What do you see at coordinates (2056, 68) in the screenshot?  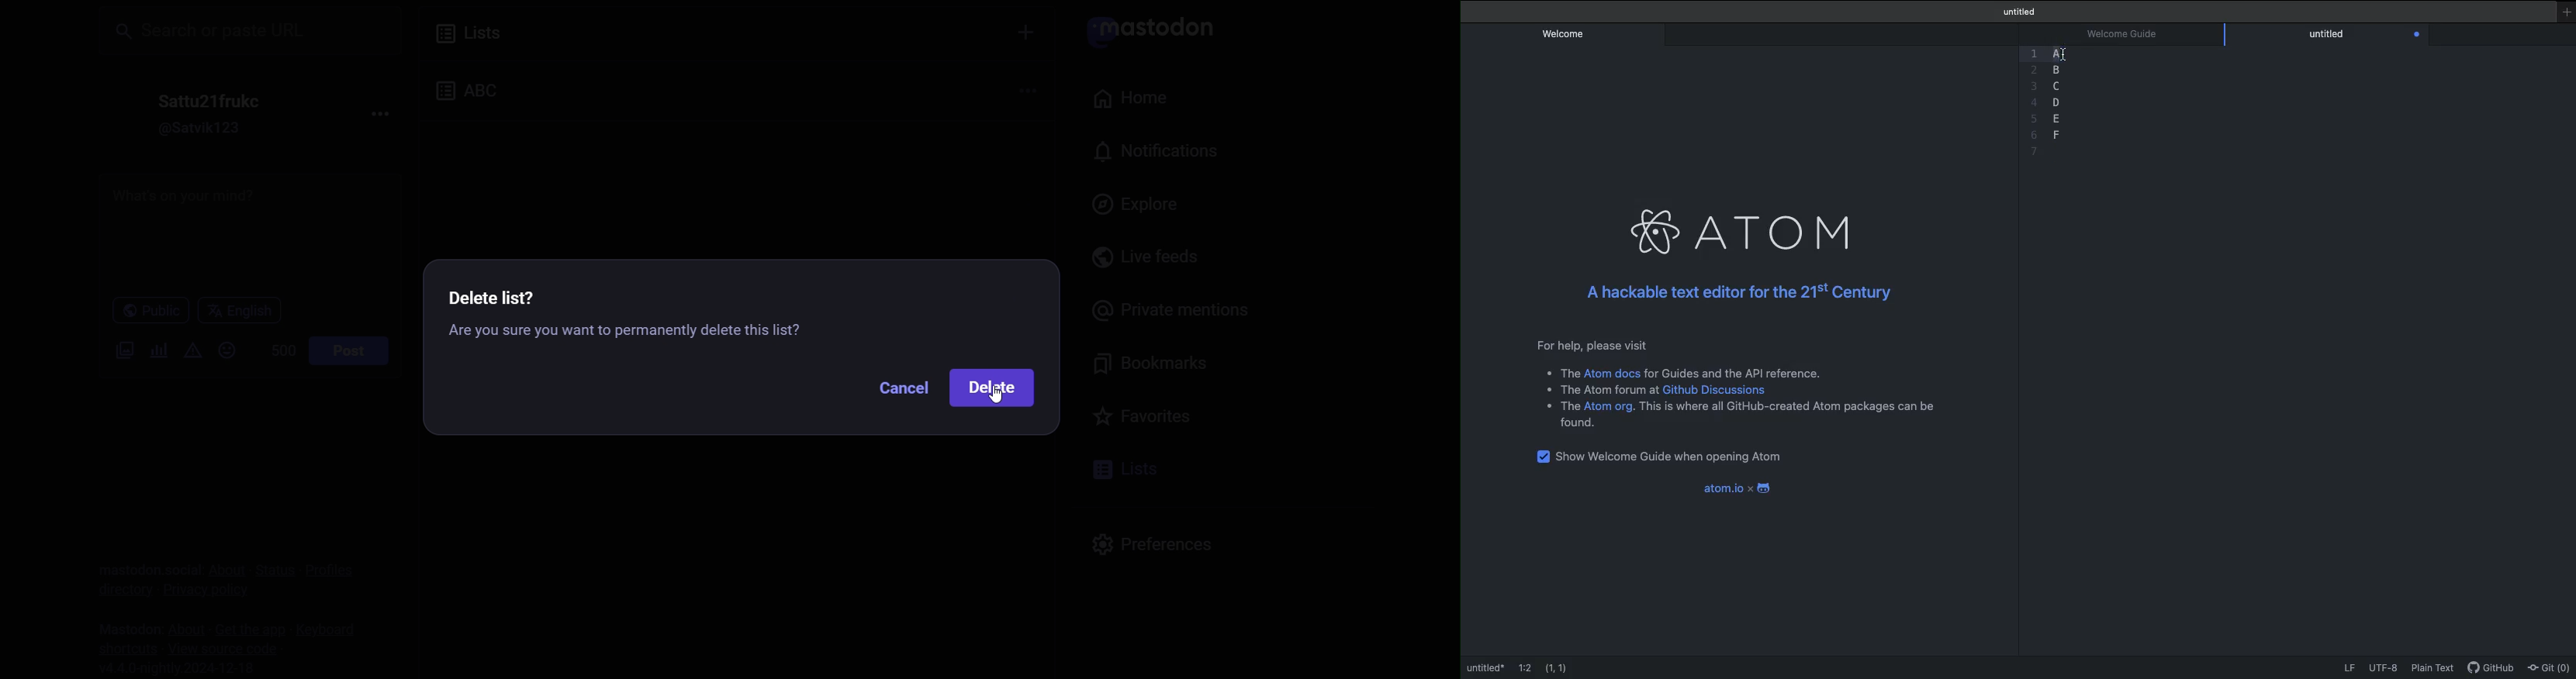 I see `b` at bounding box center [2056, 68].